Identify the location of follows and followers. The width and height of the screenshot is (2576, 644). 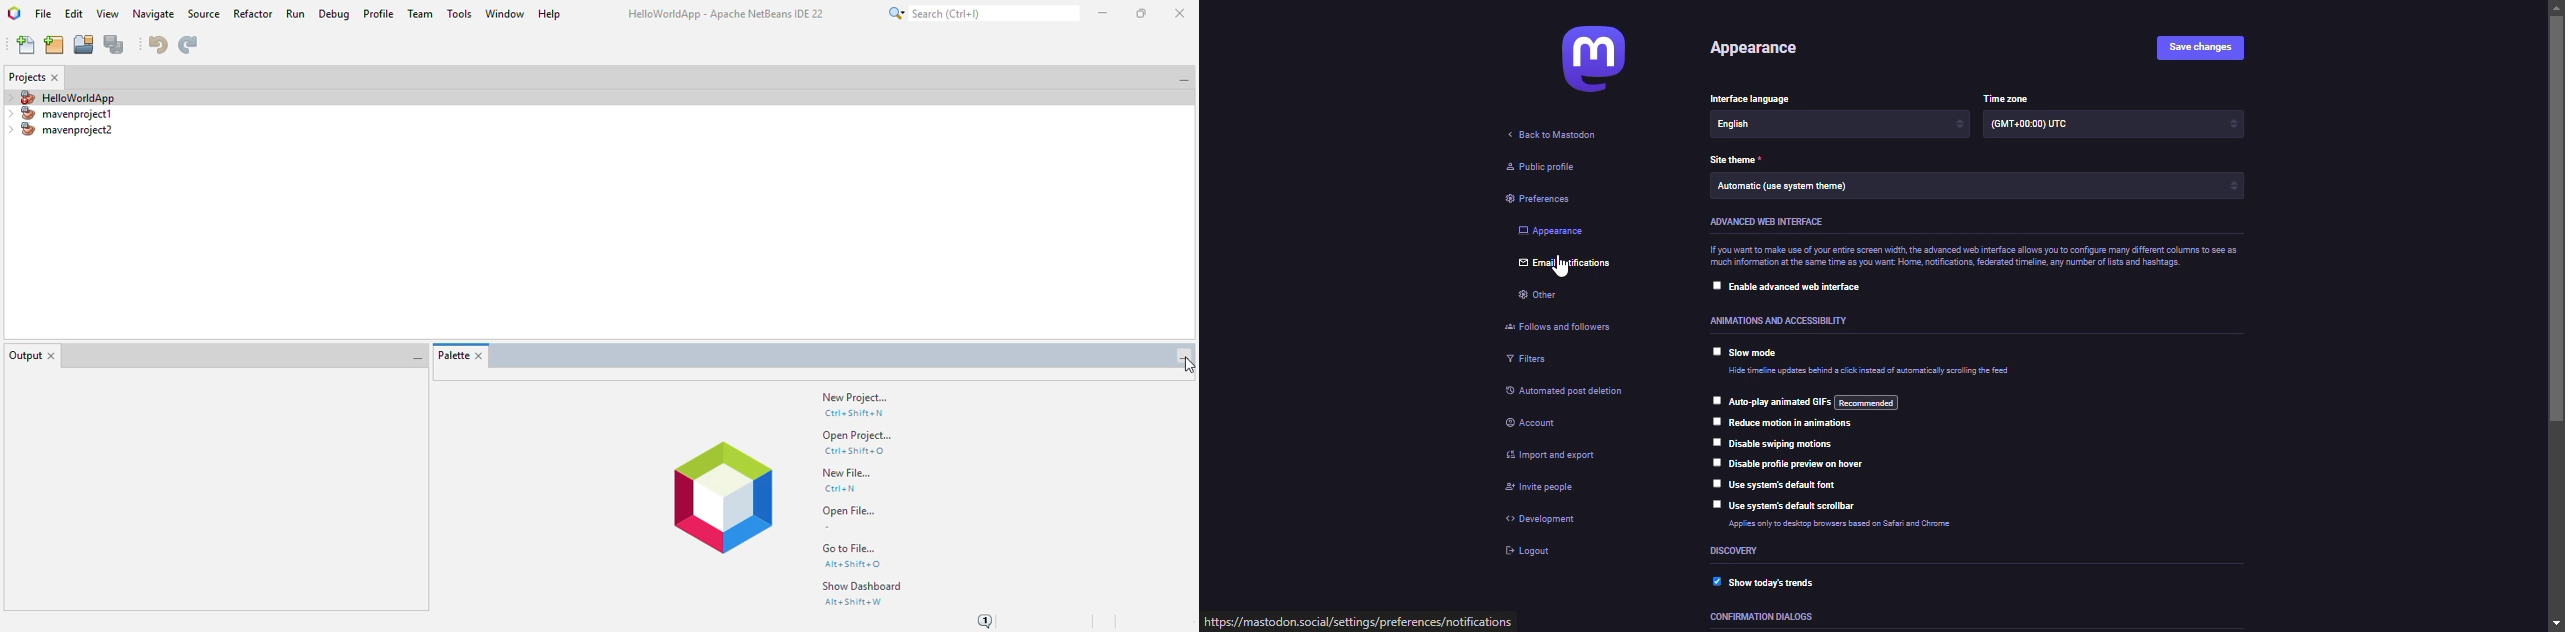
(1565, 326).